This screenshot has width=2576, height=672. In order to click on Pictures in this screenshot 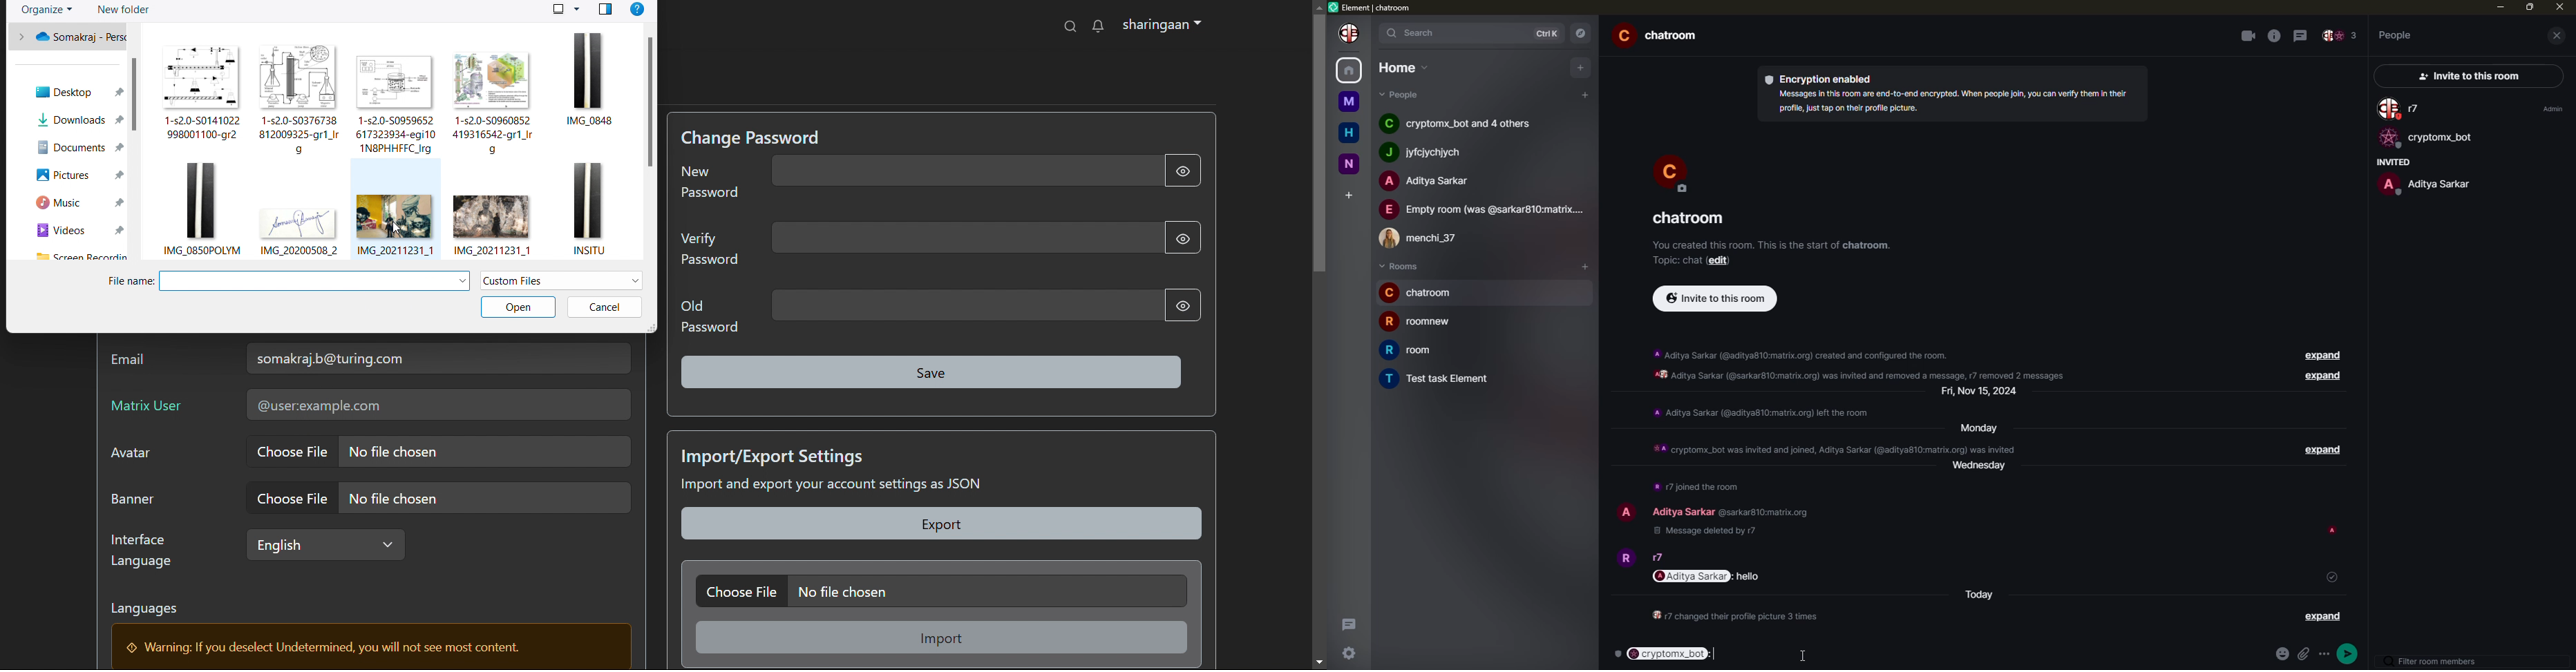, I will do `click(79, 173)`.